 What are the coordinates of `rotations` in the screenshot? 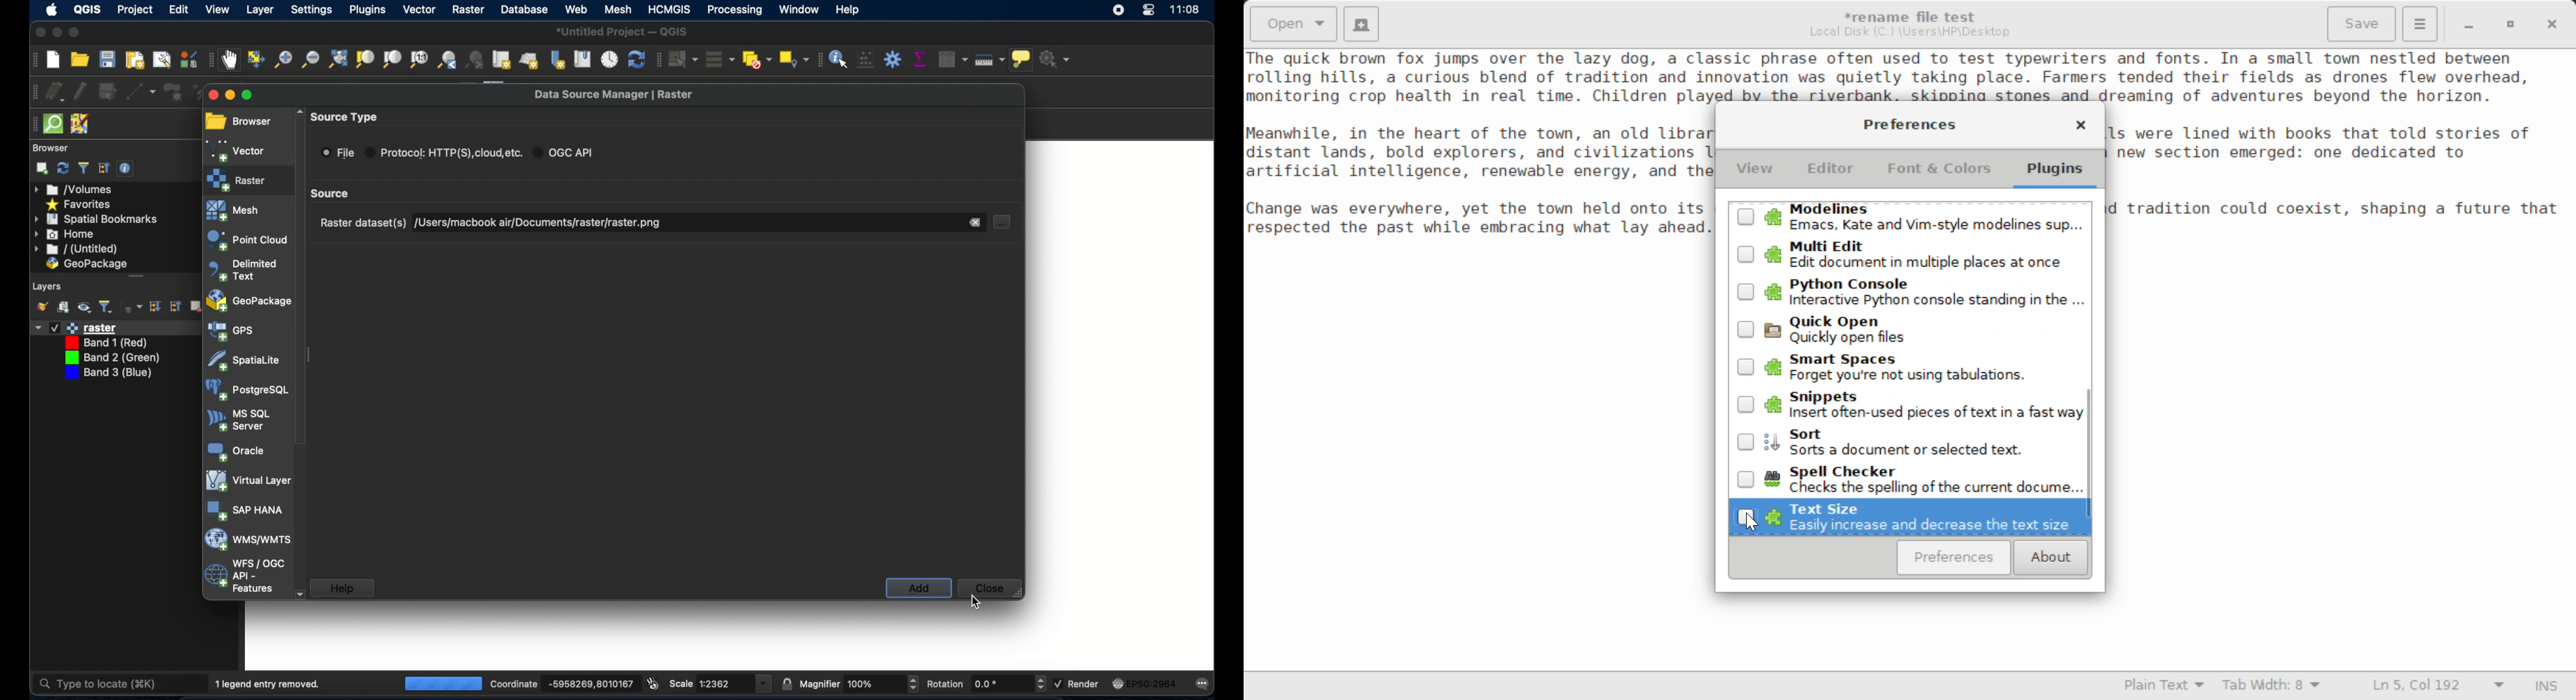 It's located at (946, 682).